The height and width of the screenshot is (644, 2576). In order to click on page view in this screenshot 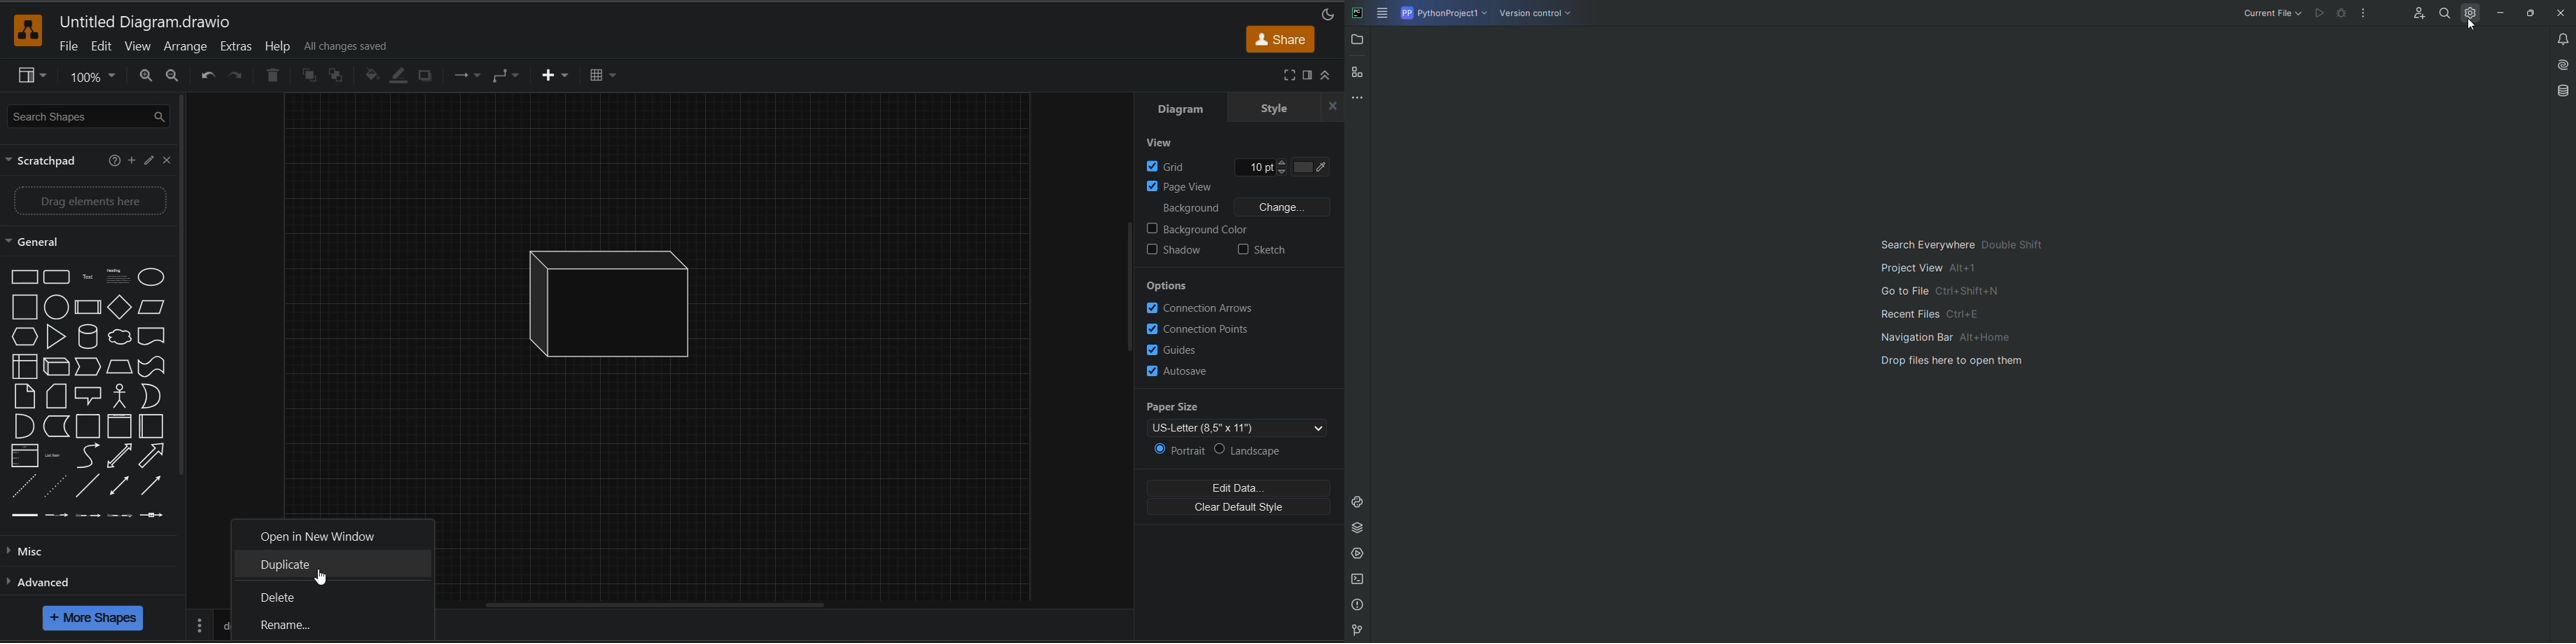, I will do `click(1187, 185)`.